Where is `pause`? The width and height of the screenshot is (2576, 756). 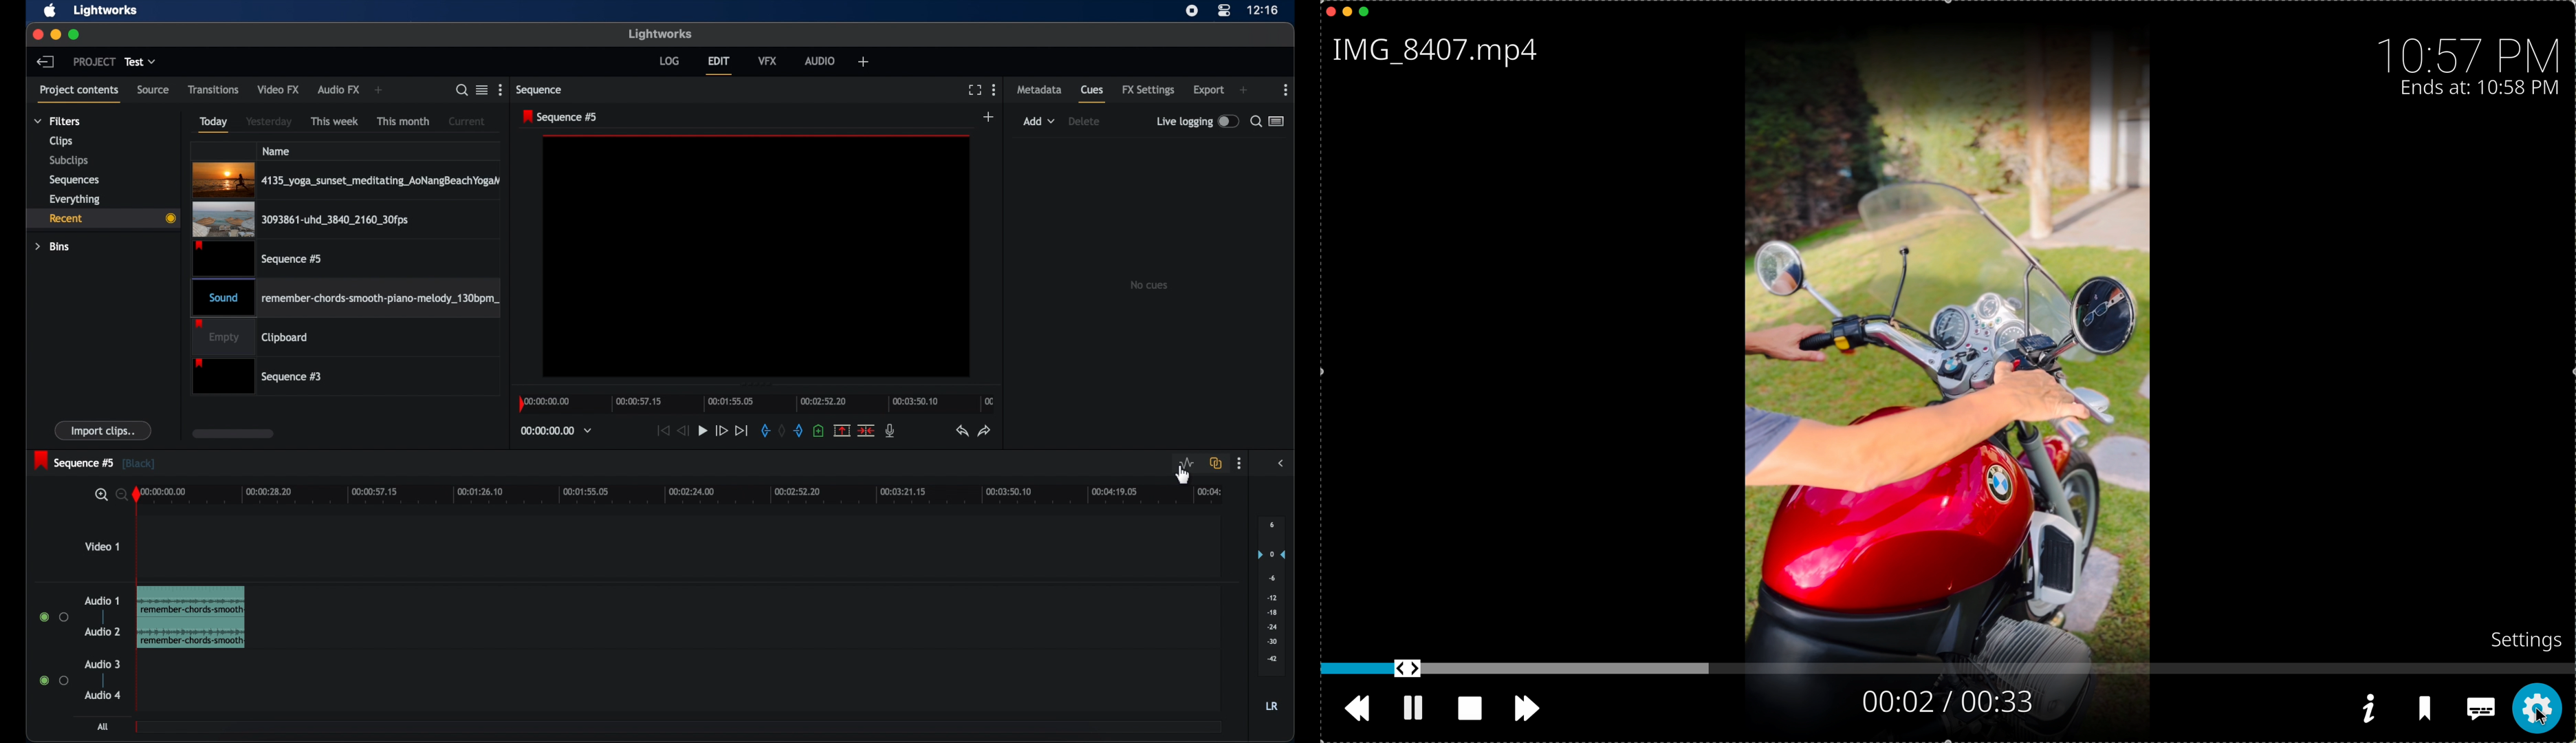 pause is located at coordinates (1414, 708).